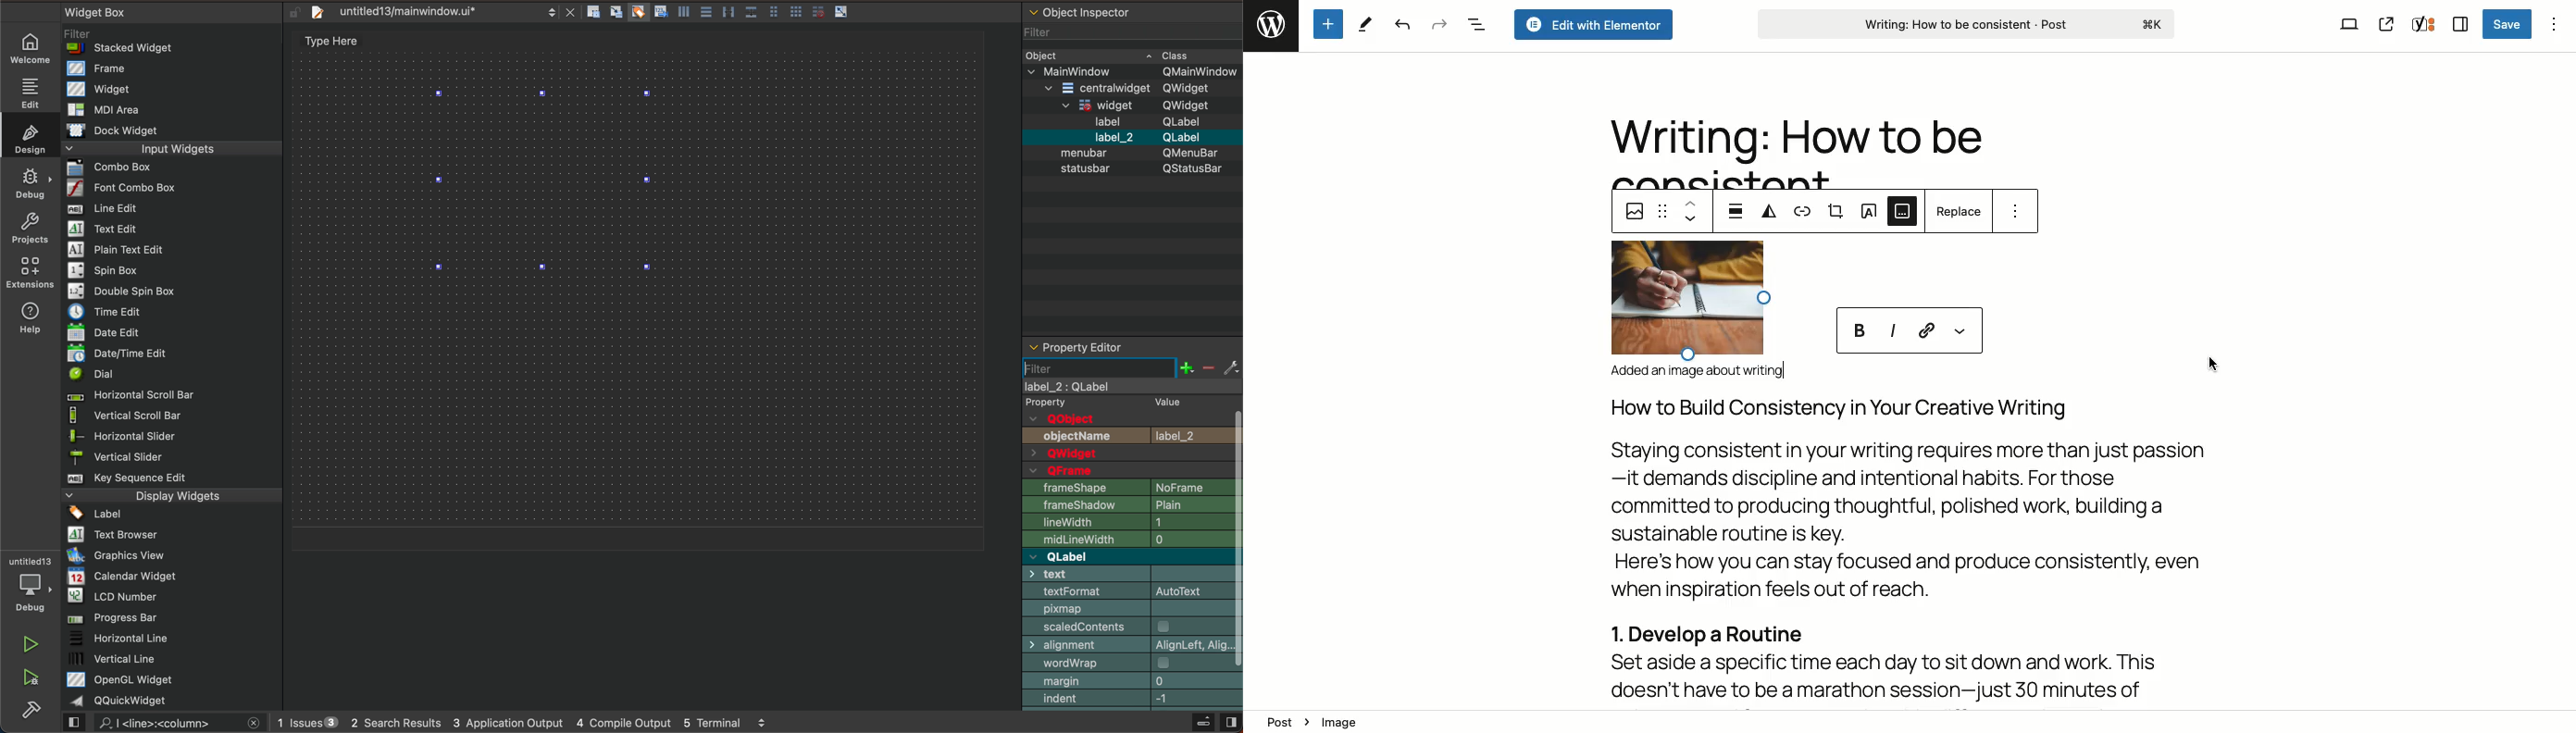  What do you see at coordinates (1771, 212) in the screenshot?
I see `Duotone filter` at bounding box center [1771, 212].